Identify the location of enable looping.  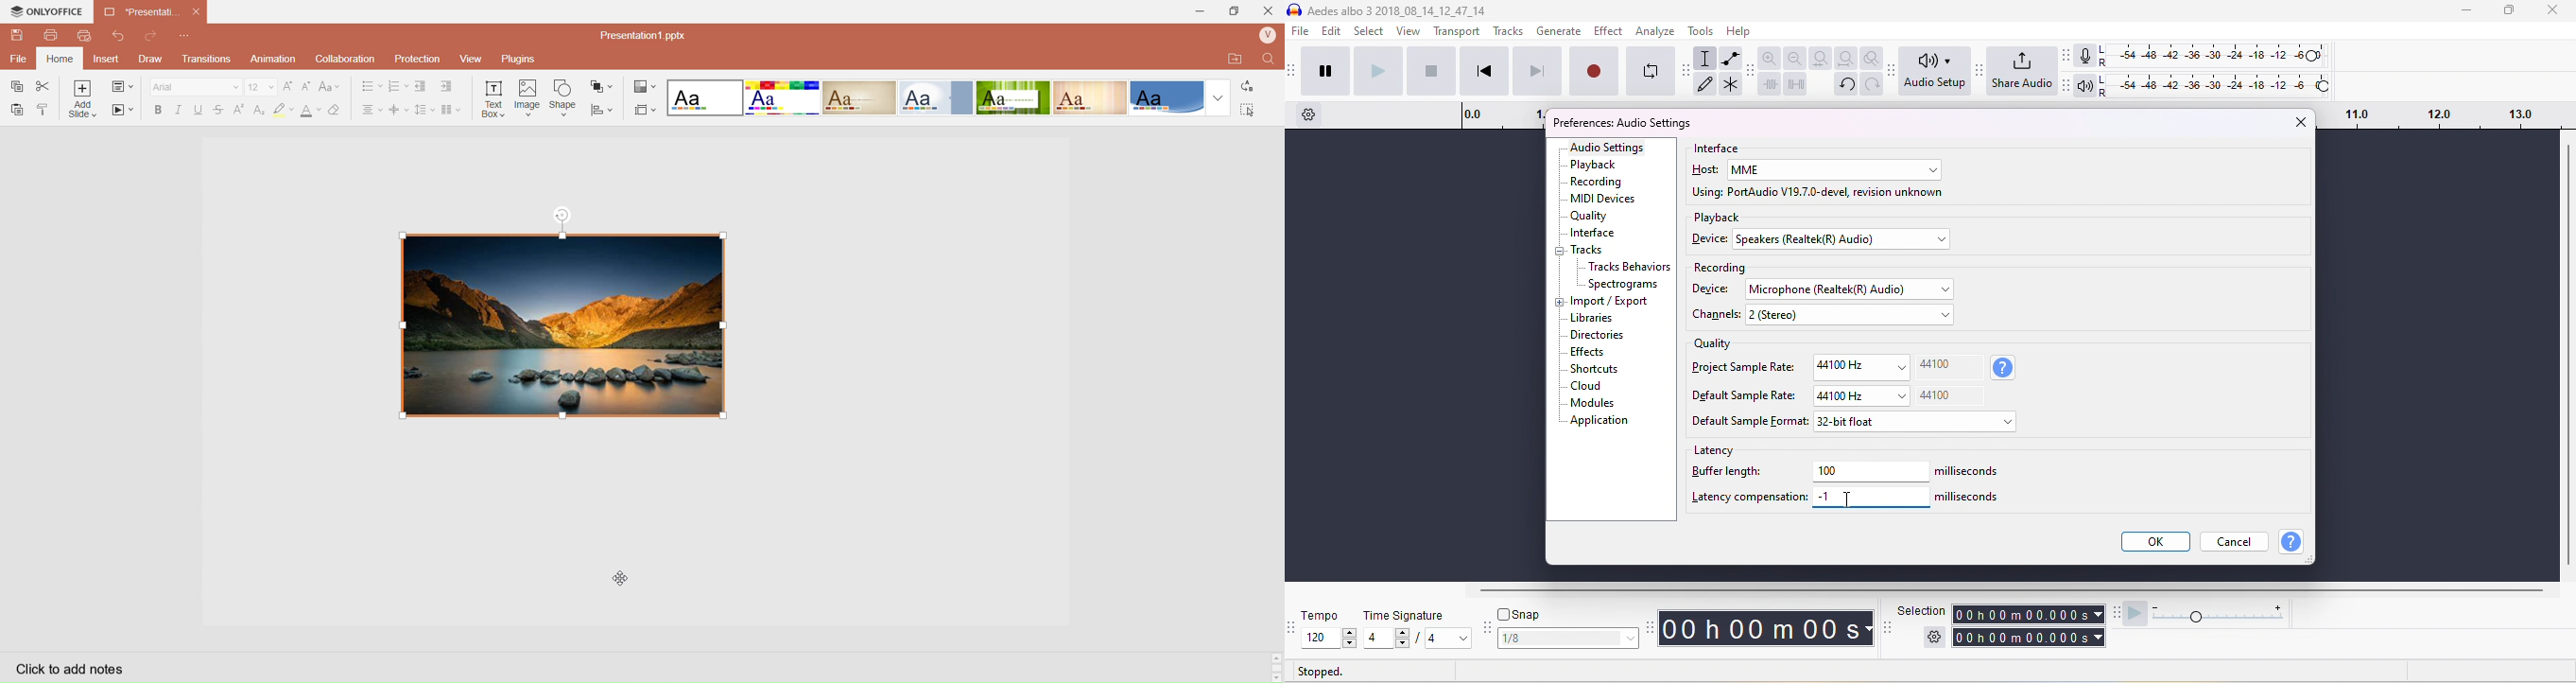
(1651, 70).